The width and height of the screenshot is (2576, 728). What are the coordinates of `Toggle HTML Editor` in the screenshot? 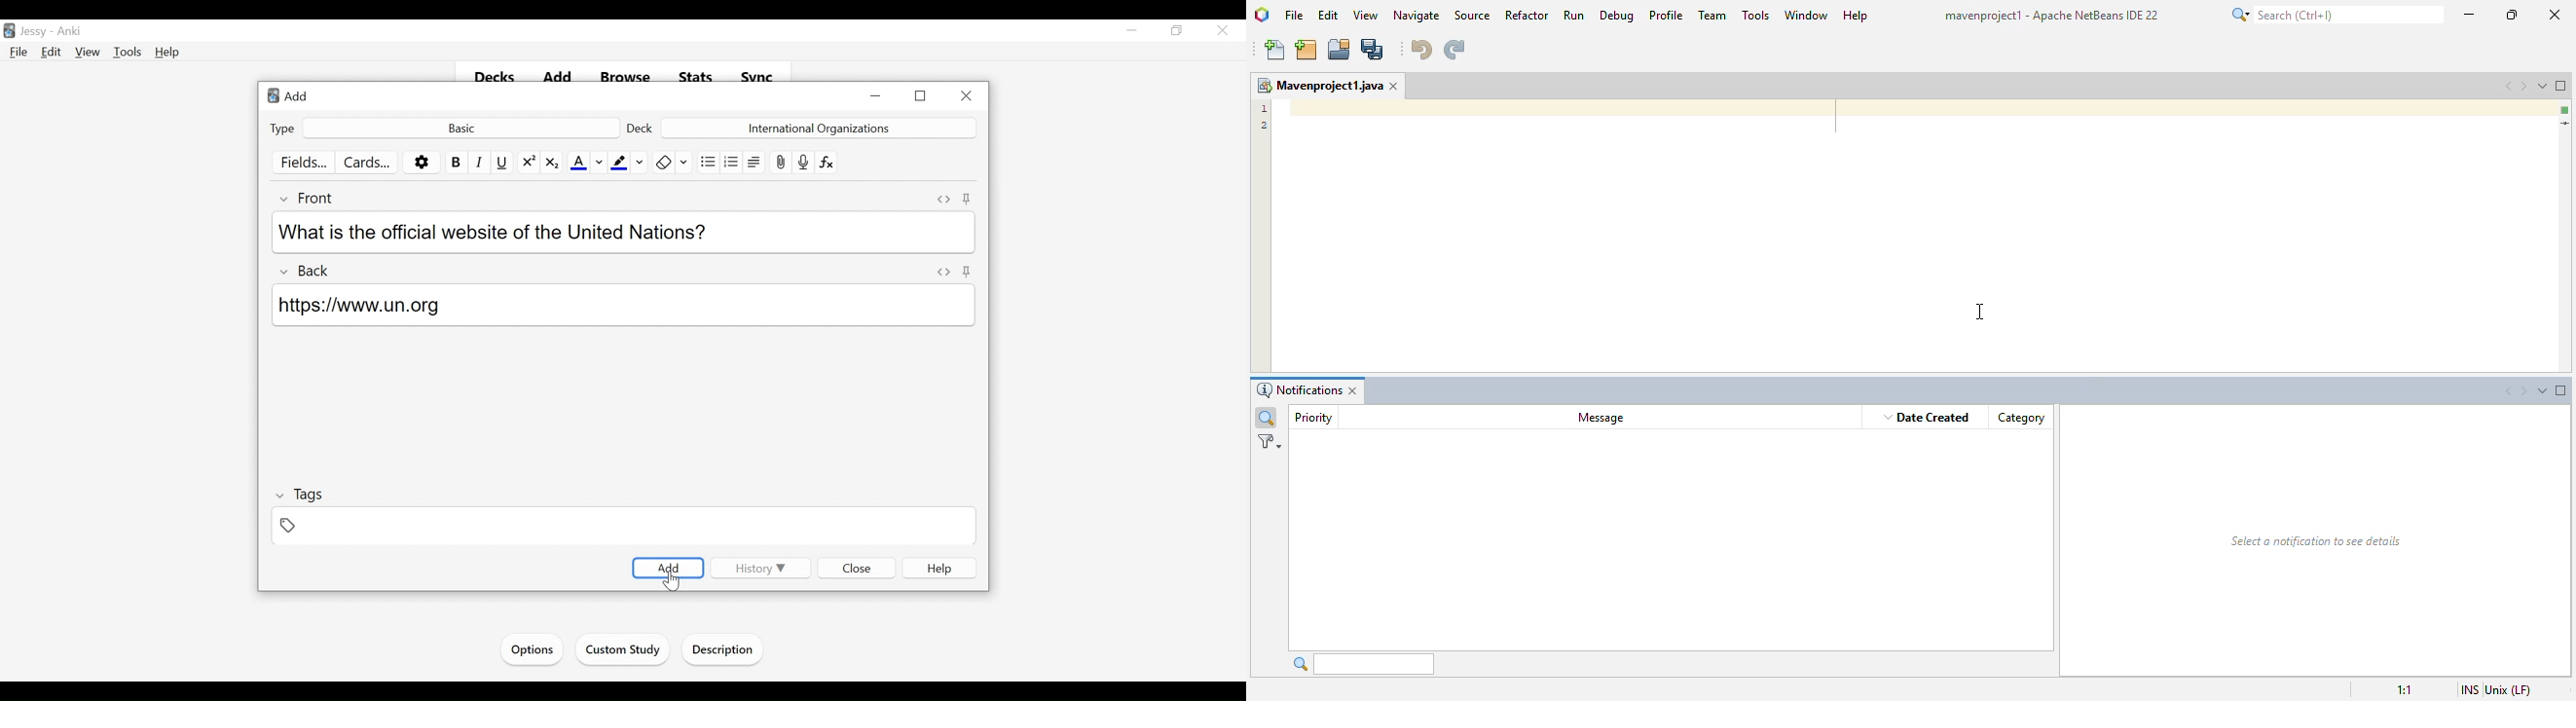 It's located at (943, 271).